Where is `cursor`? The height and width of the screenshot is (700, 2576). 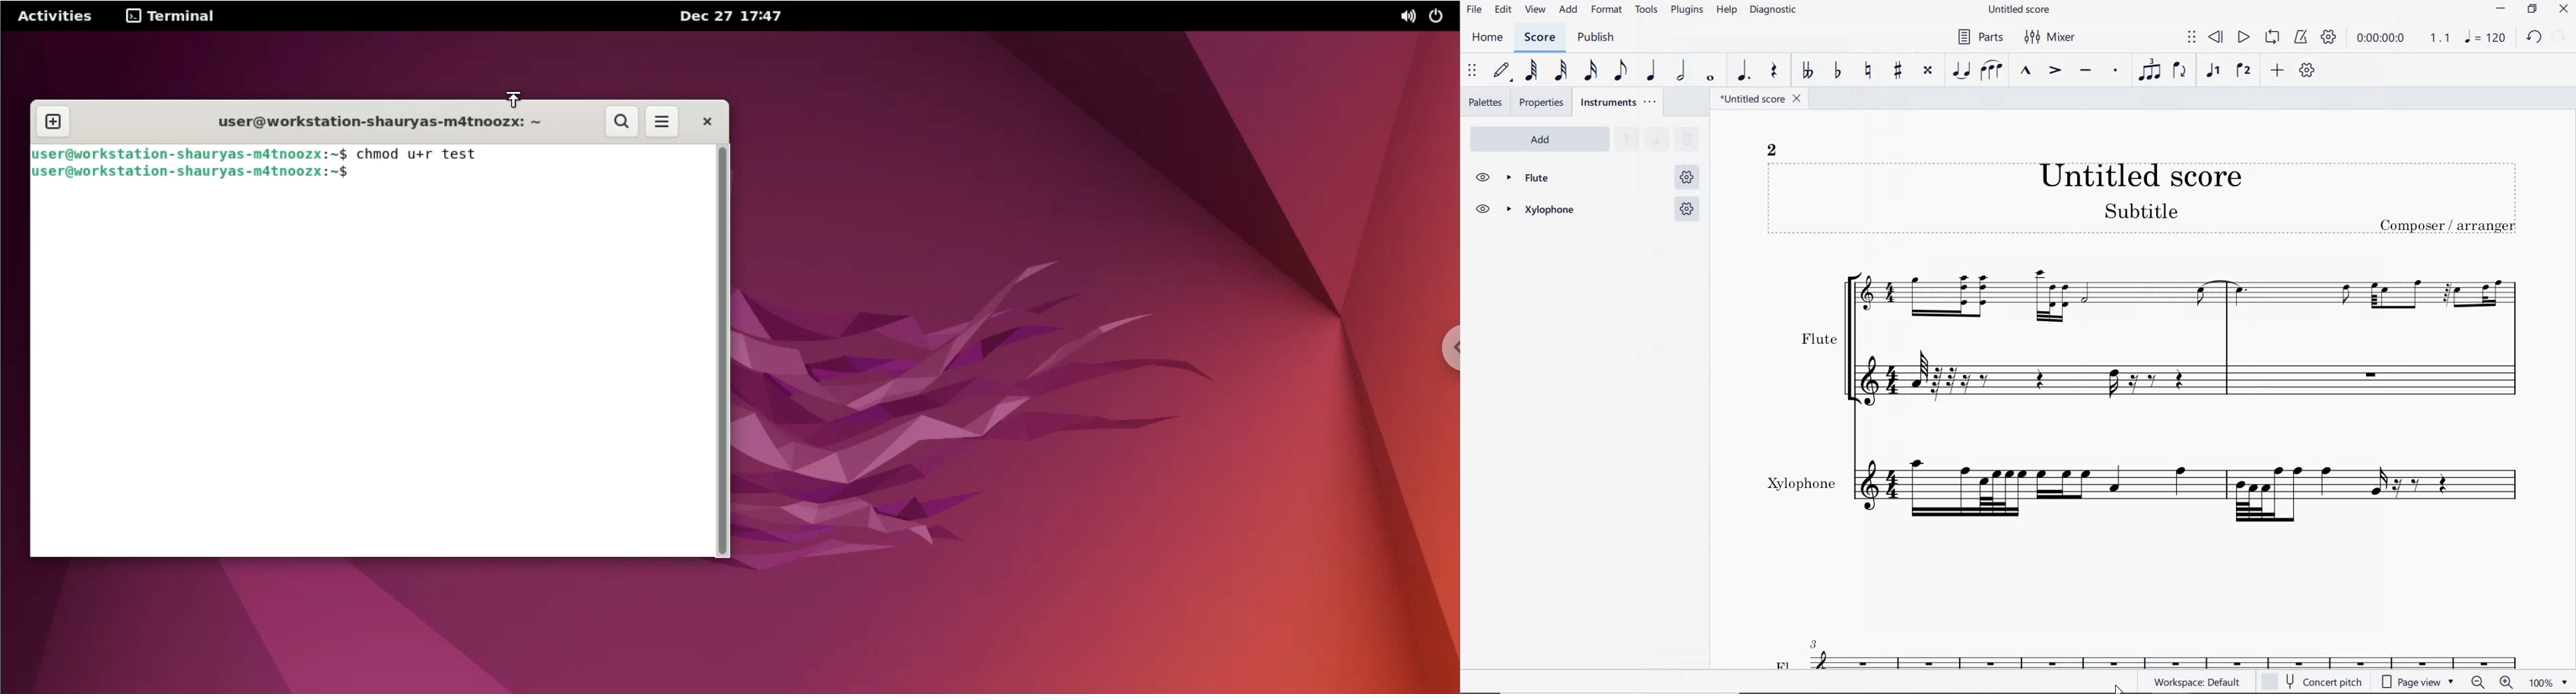
cursor is located at coordinates (2115, 687).